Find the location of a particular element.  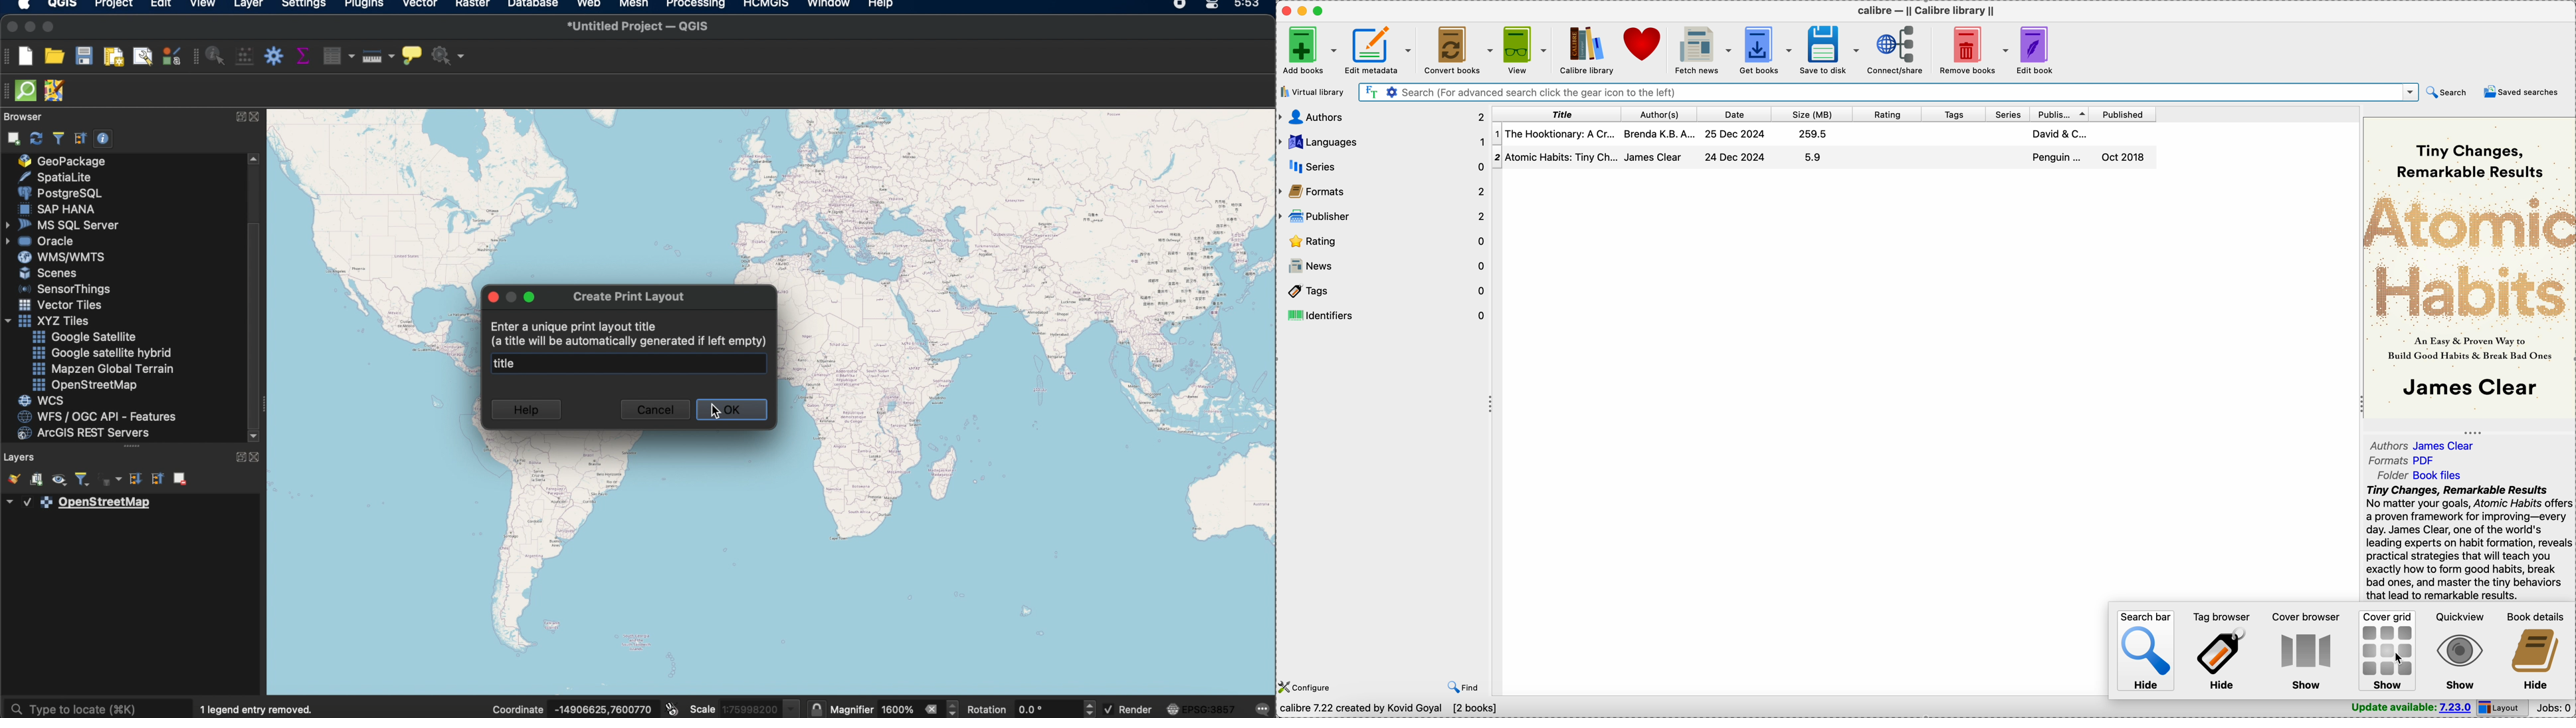

rating is located at coordinates (1382, 242).